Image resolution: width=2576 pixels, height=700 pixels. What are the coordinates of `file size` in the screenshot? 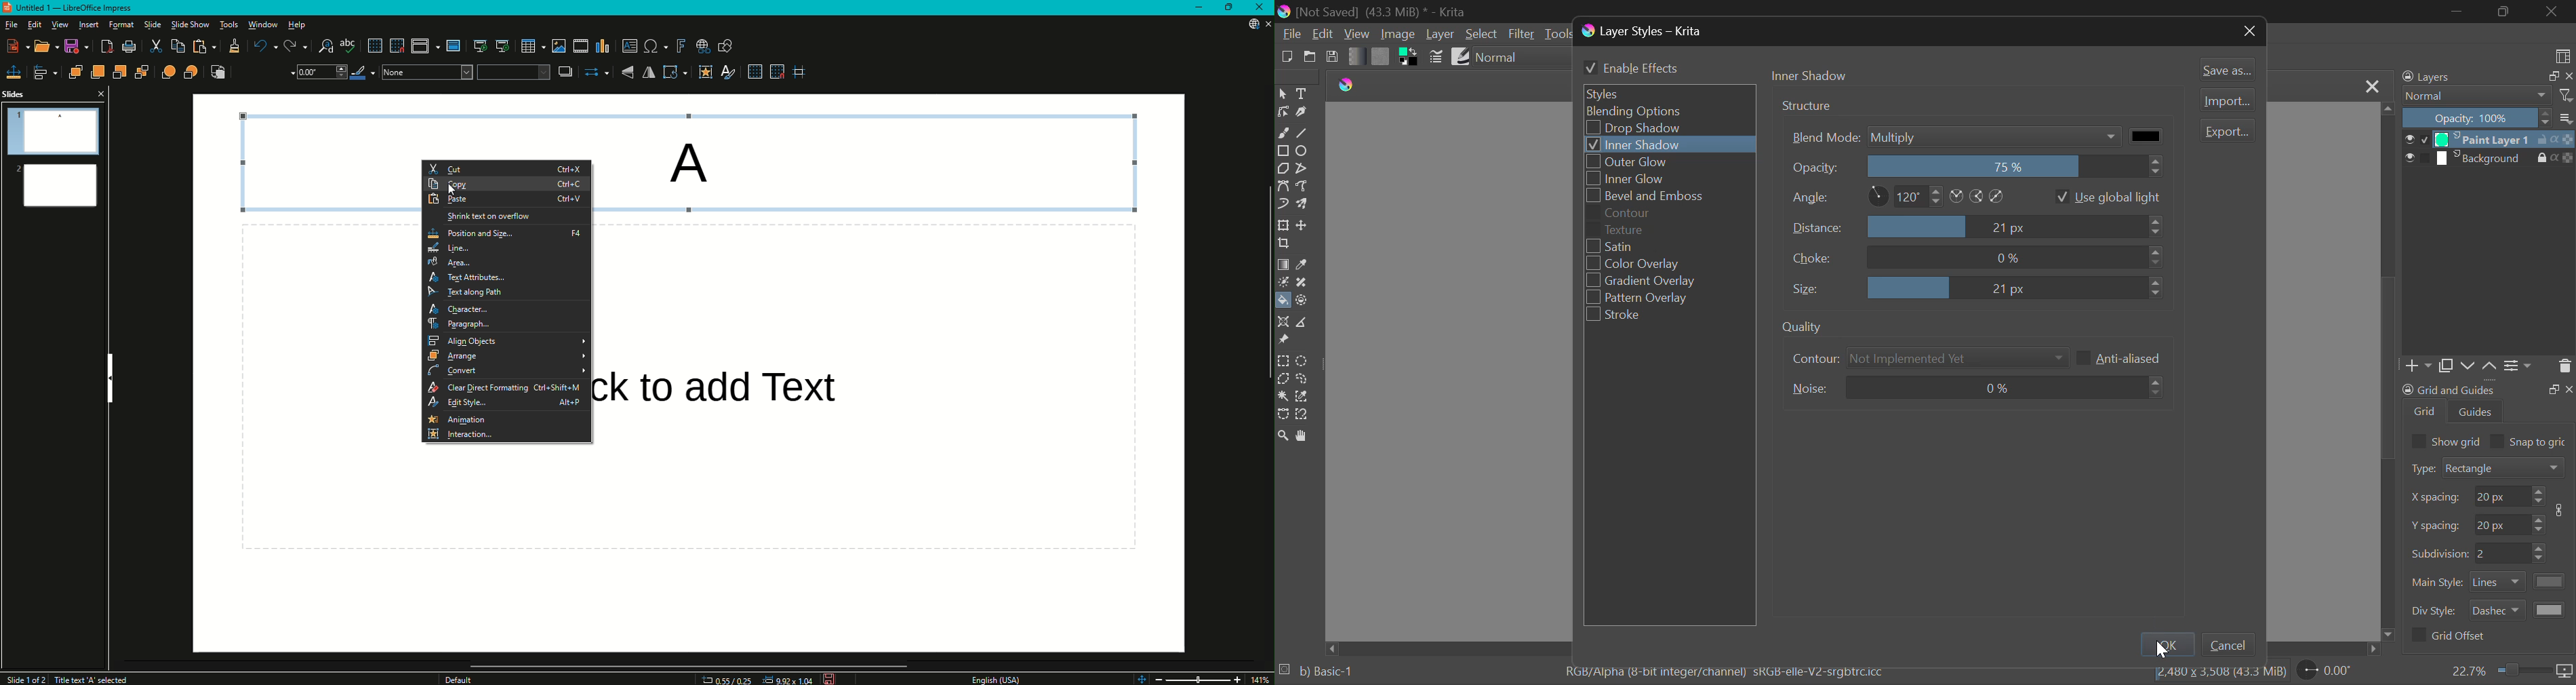 It's located at (2250, 670).